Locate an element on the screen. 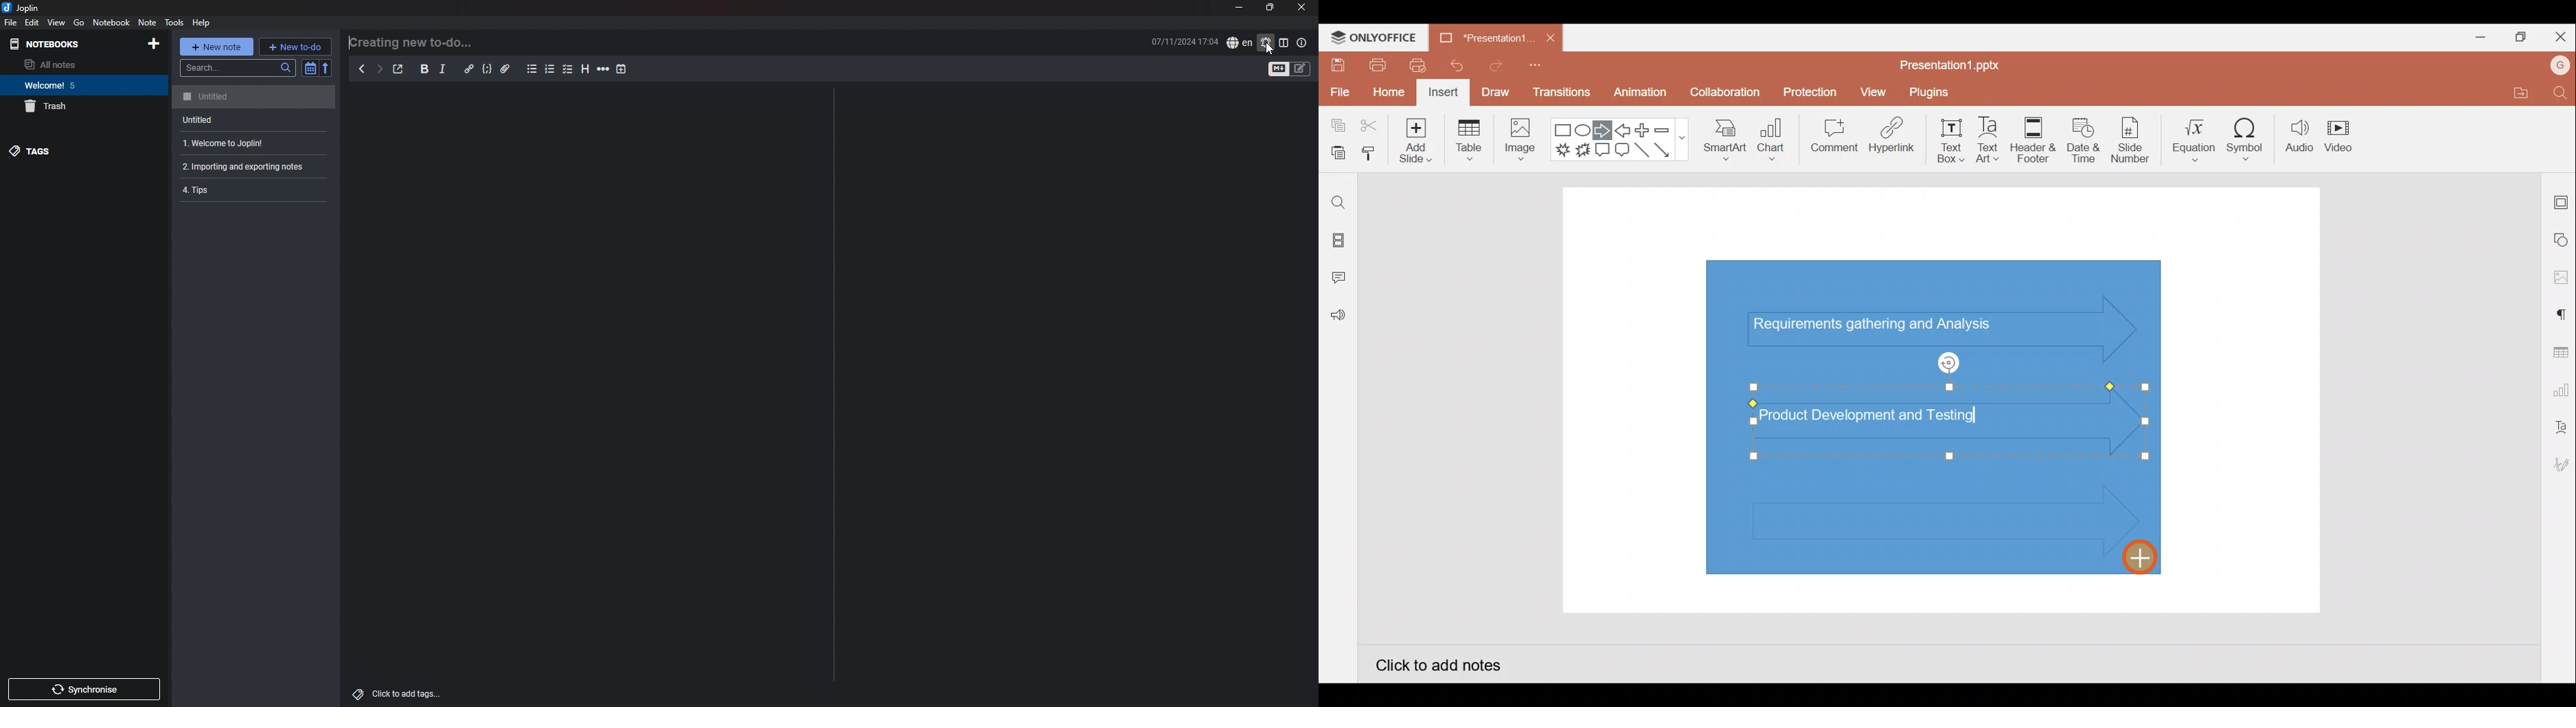 This screenshot has width=2576, height=728. Save is located at coordinates (1336, 64).